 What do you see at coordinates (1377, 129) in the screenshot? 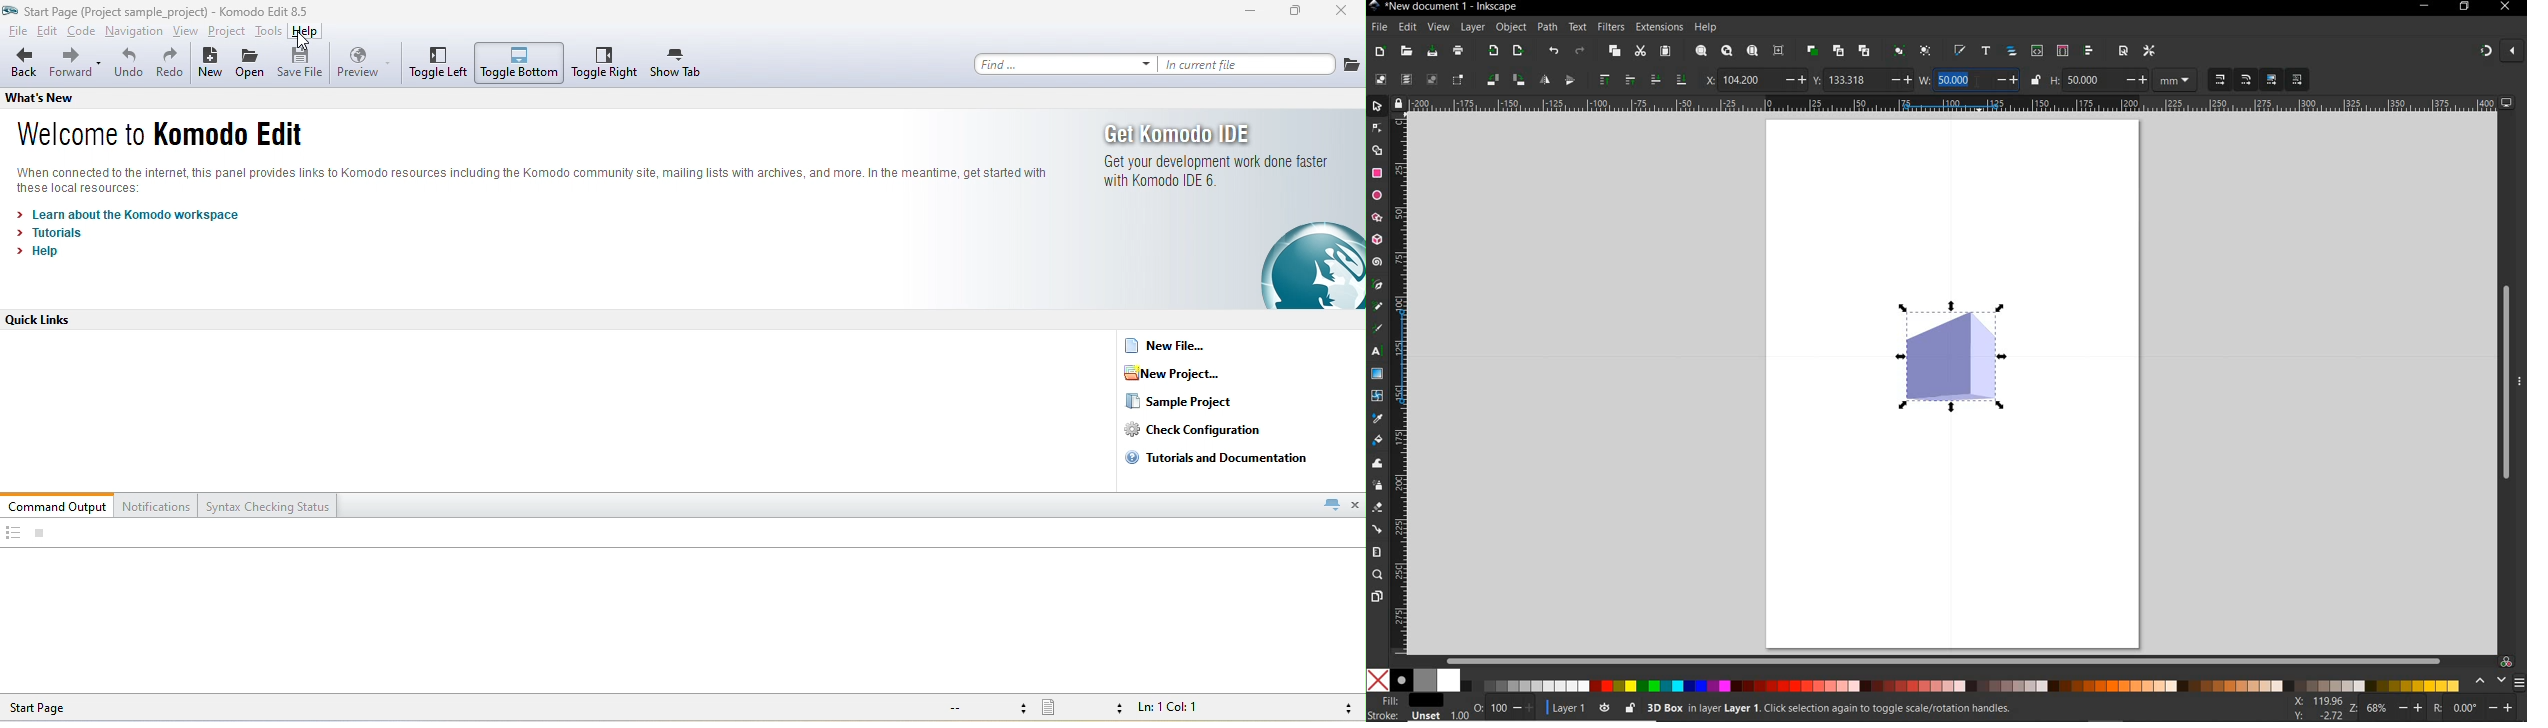
I see `node tool` at bounding box center [1377, 129].